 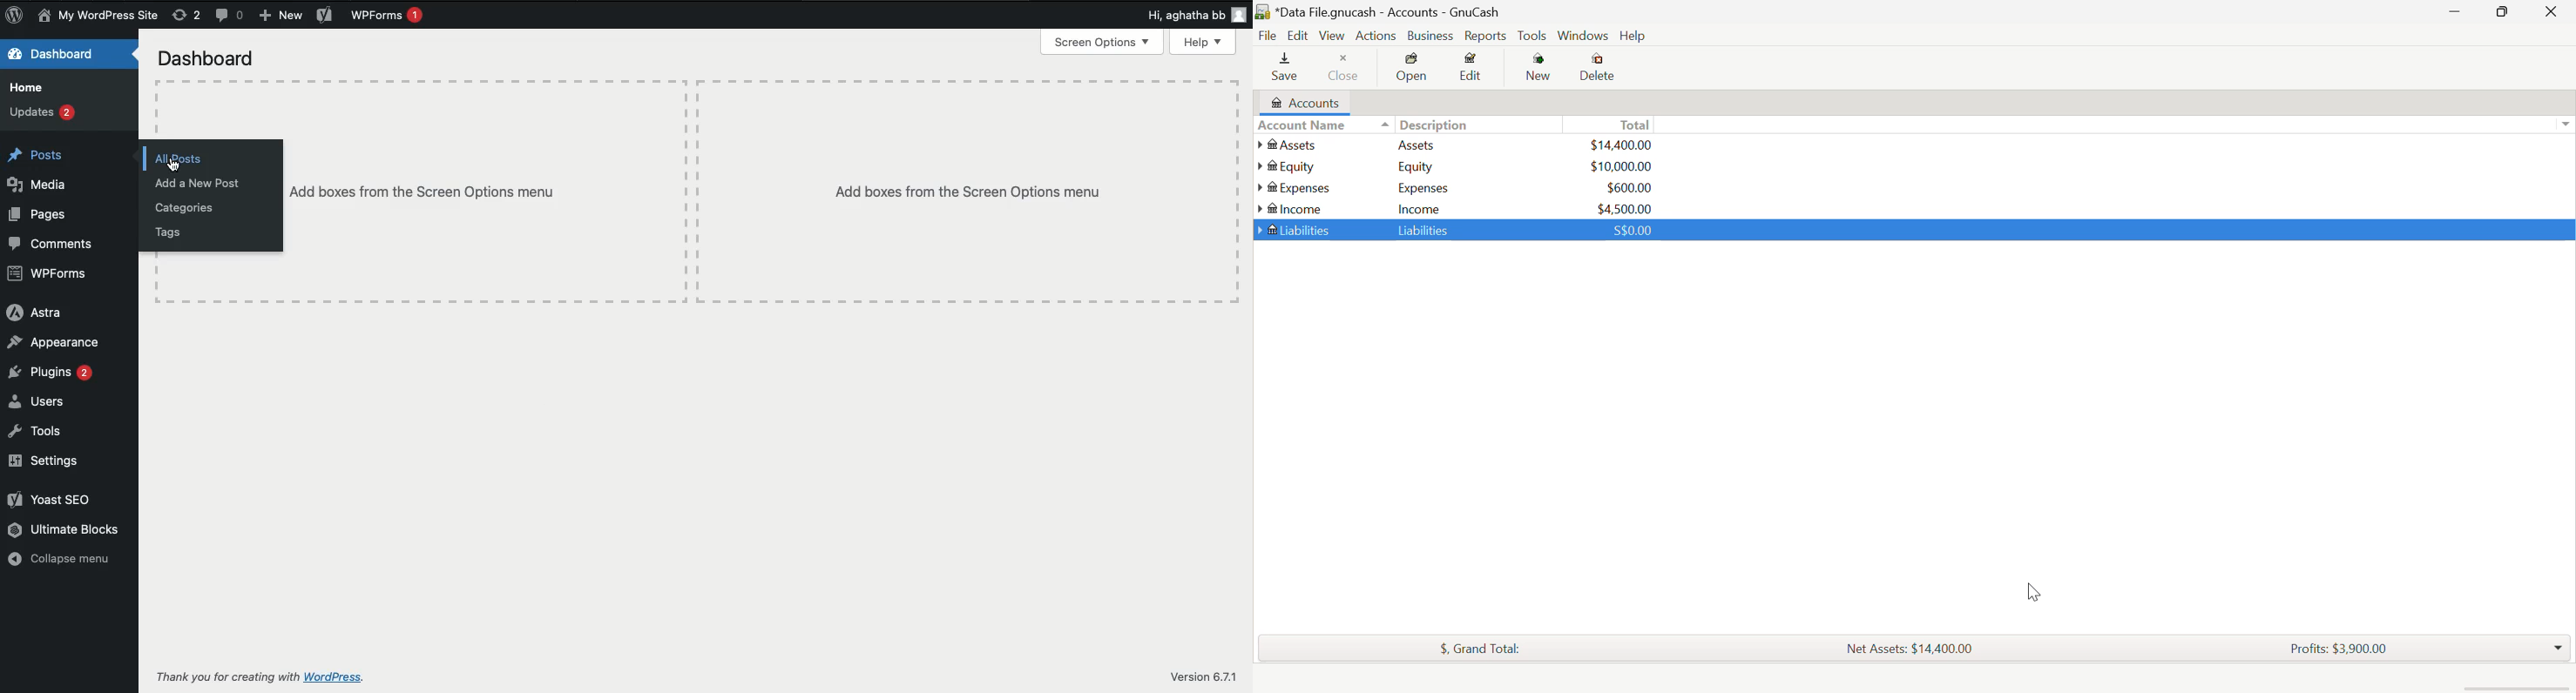 I want to click on Income Account, so click(x=1294, y=209).